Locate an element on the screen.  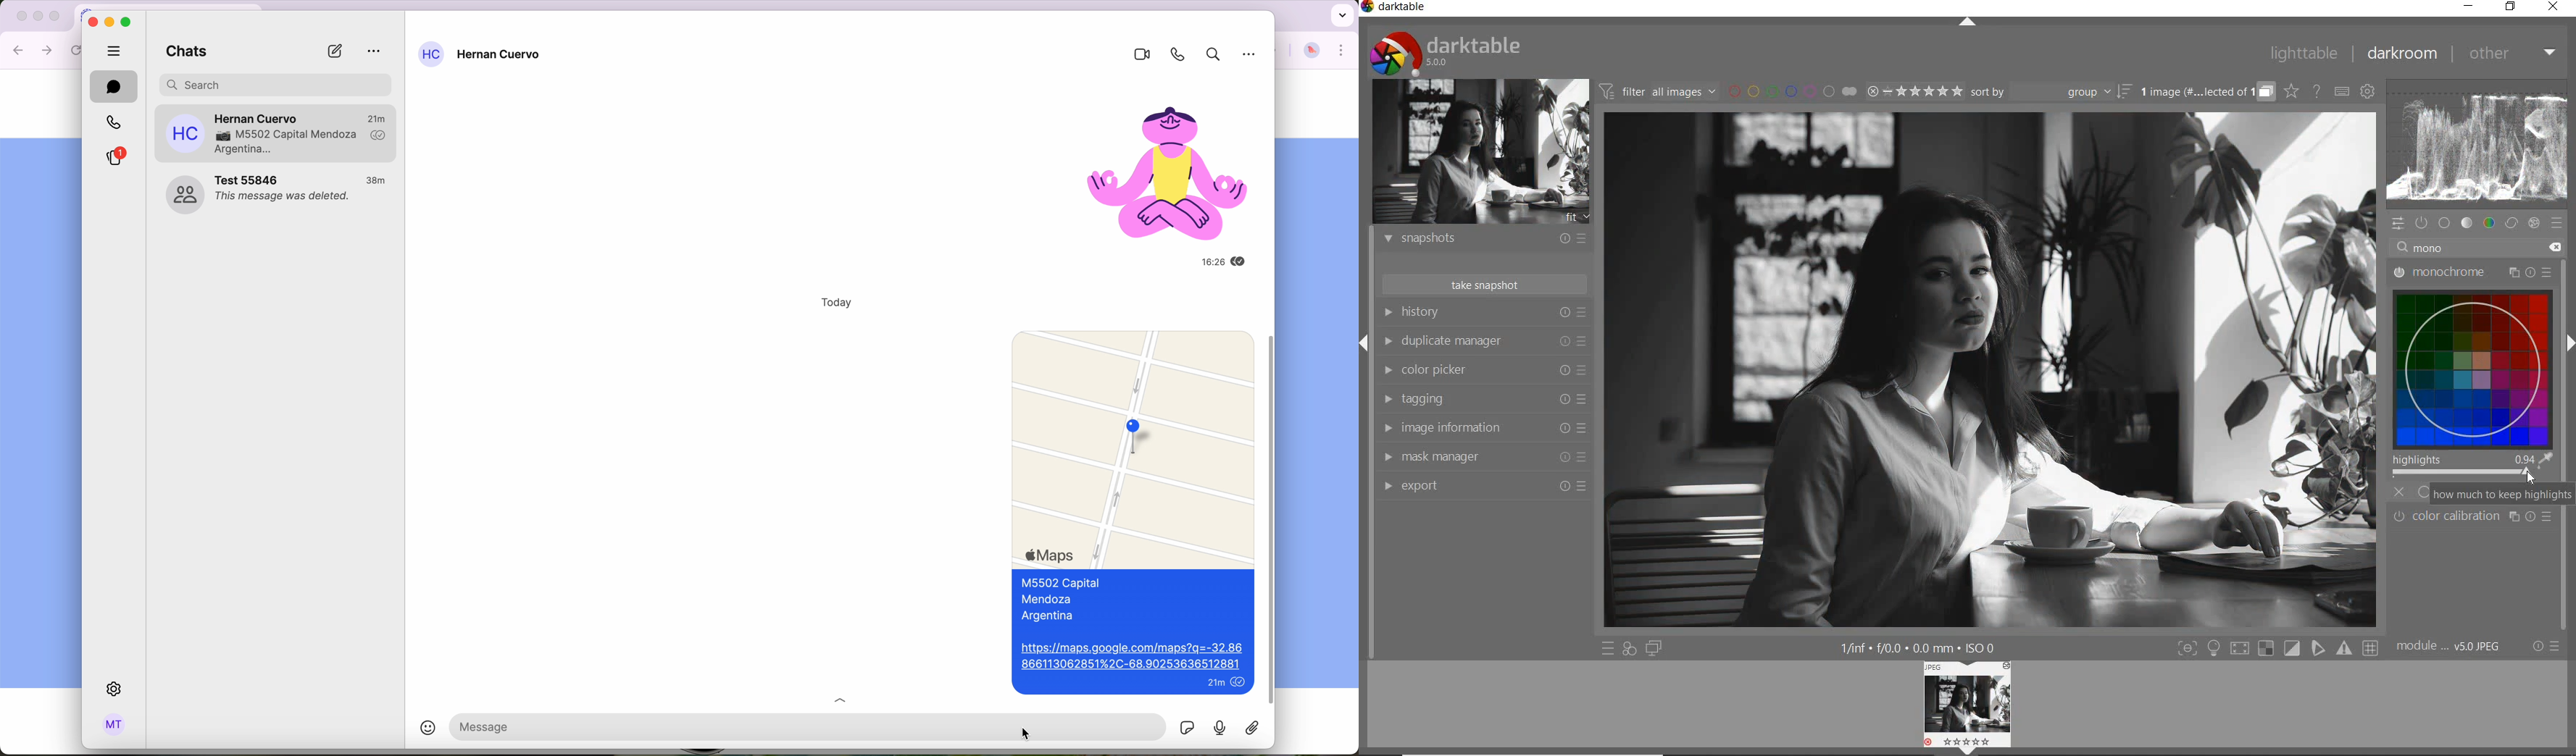
how much to keep highlights is located at coordinates (2496, 493).